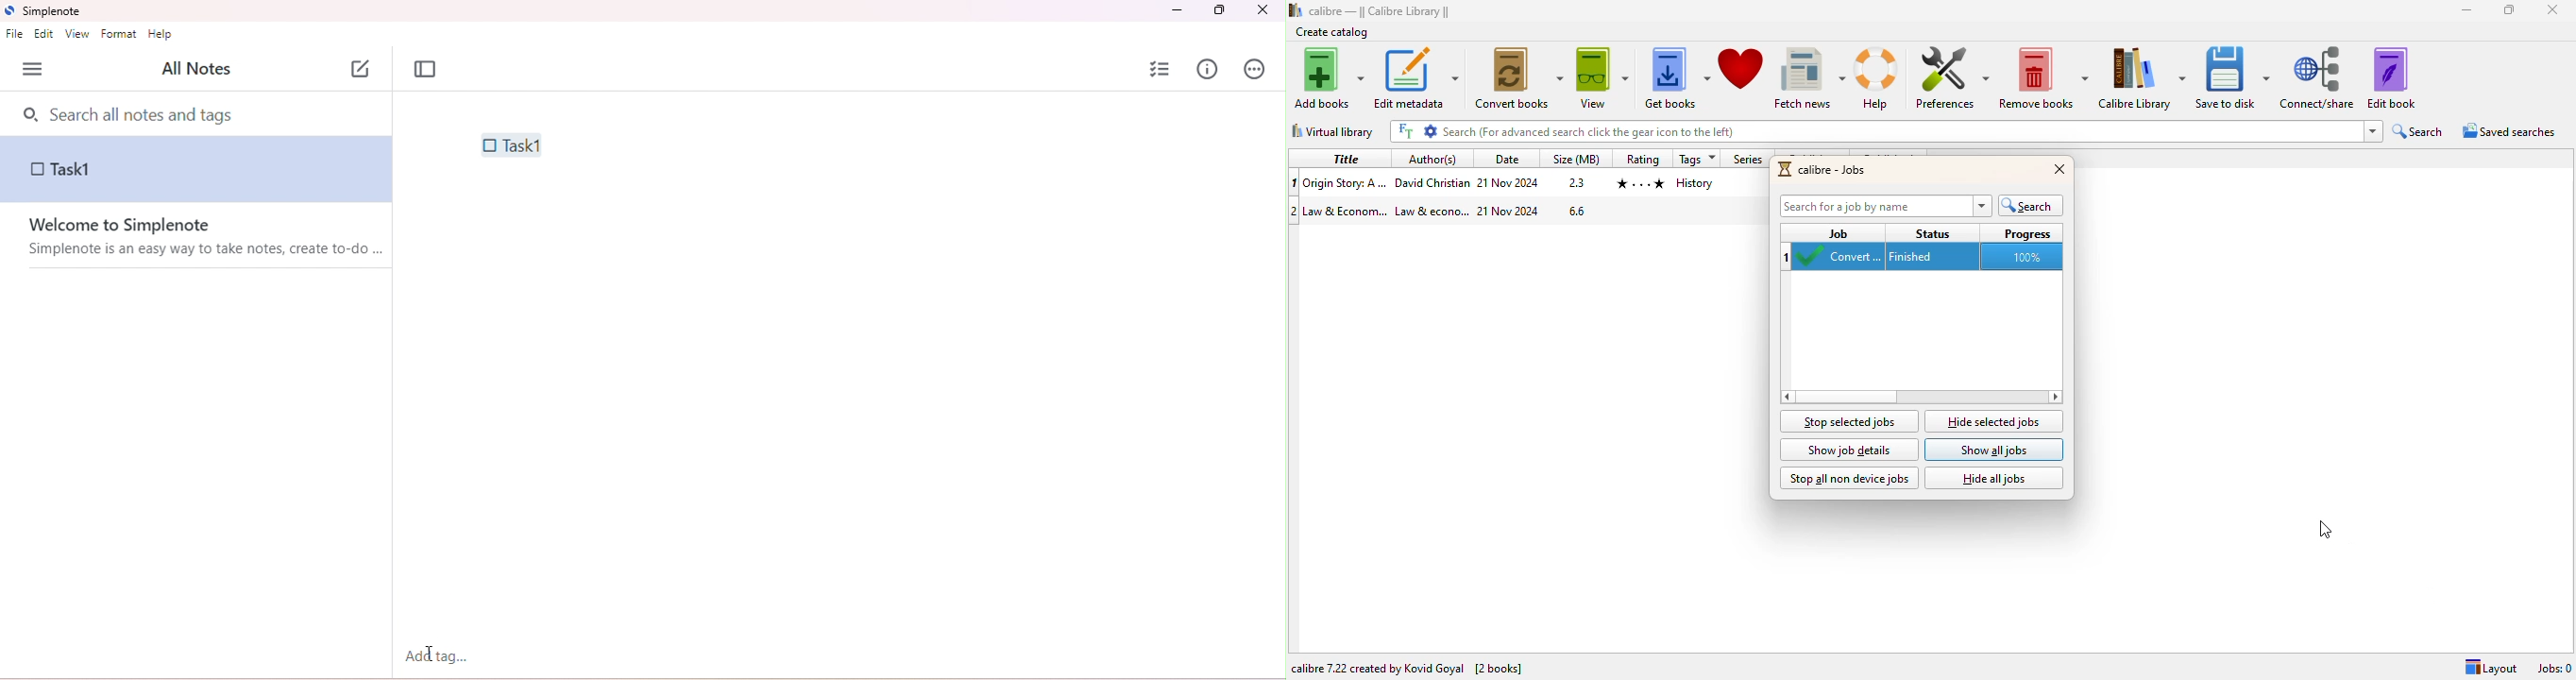 The image size is (2576, 700). I want to click on view, so click(1602, 77).